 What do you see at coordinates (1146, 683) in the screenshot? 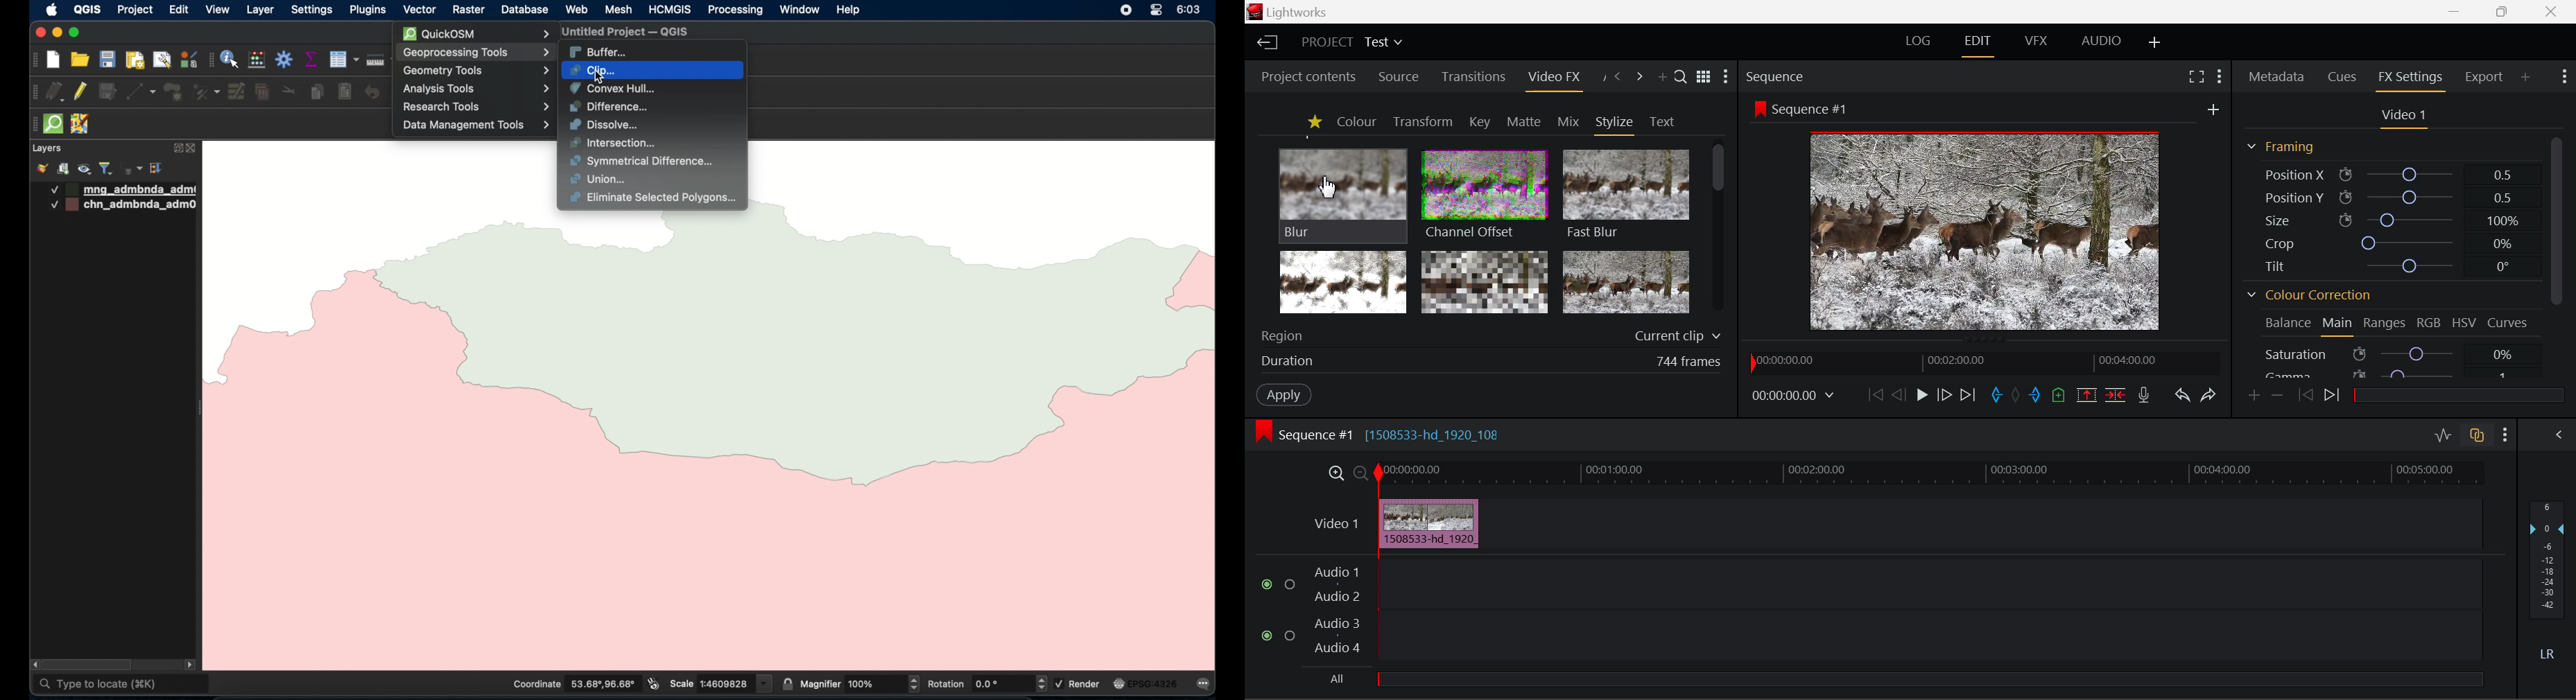
I see `current crs` at bounding box center [1146, 683].